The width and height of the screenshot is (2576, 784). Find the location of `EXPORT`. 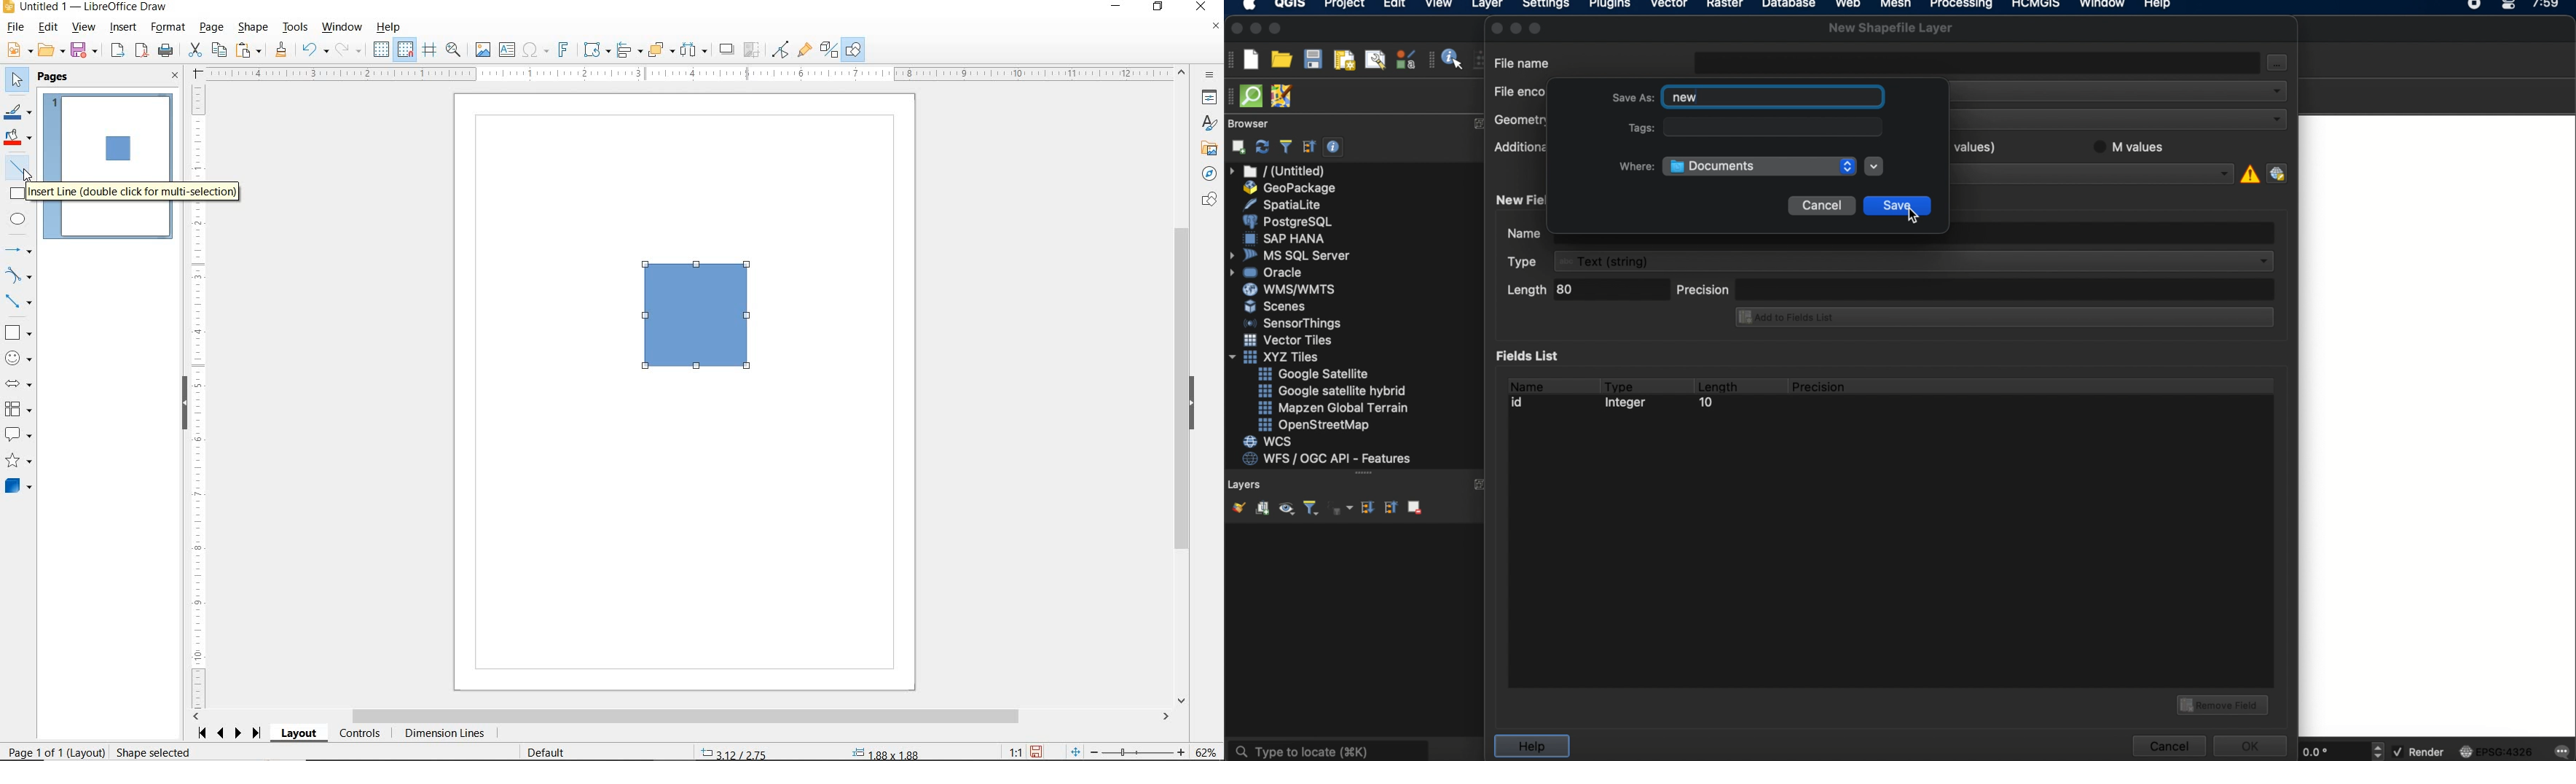

EXPORT is located at coordinates (118, 52).